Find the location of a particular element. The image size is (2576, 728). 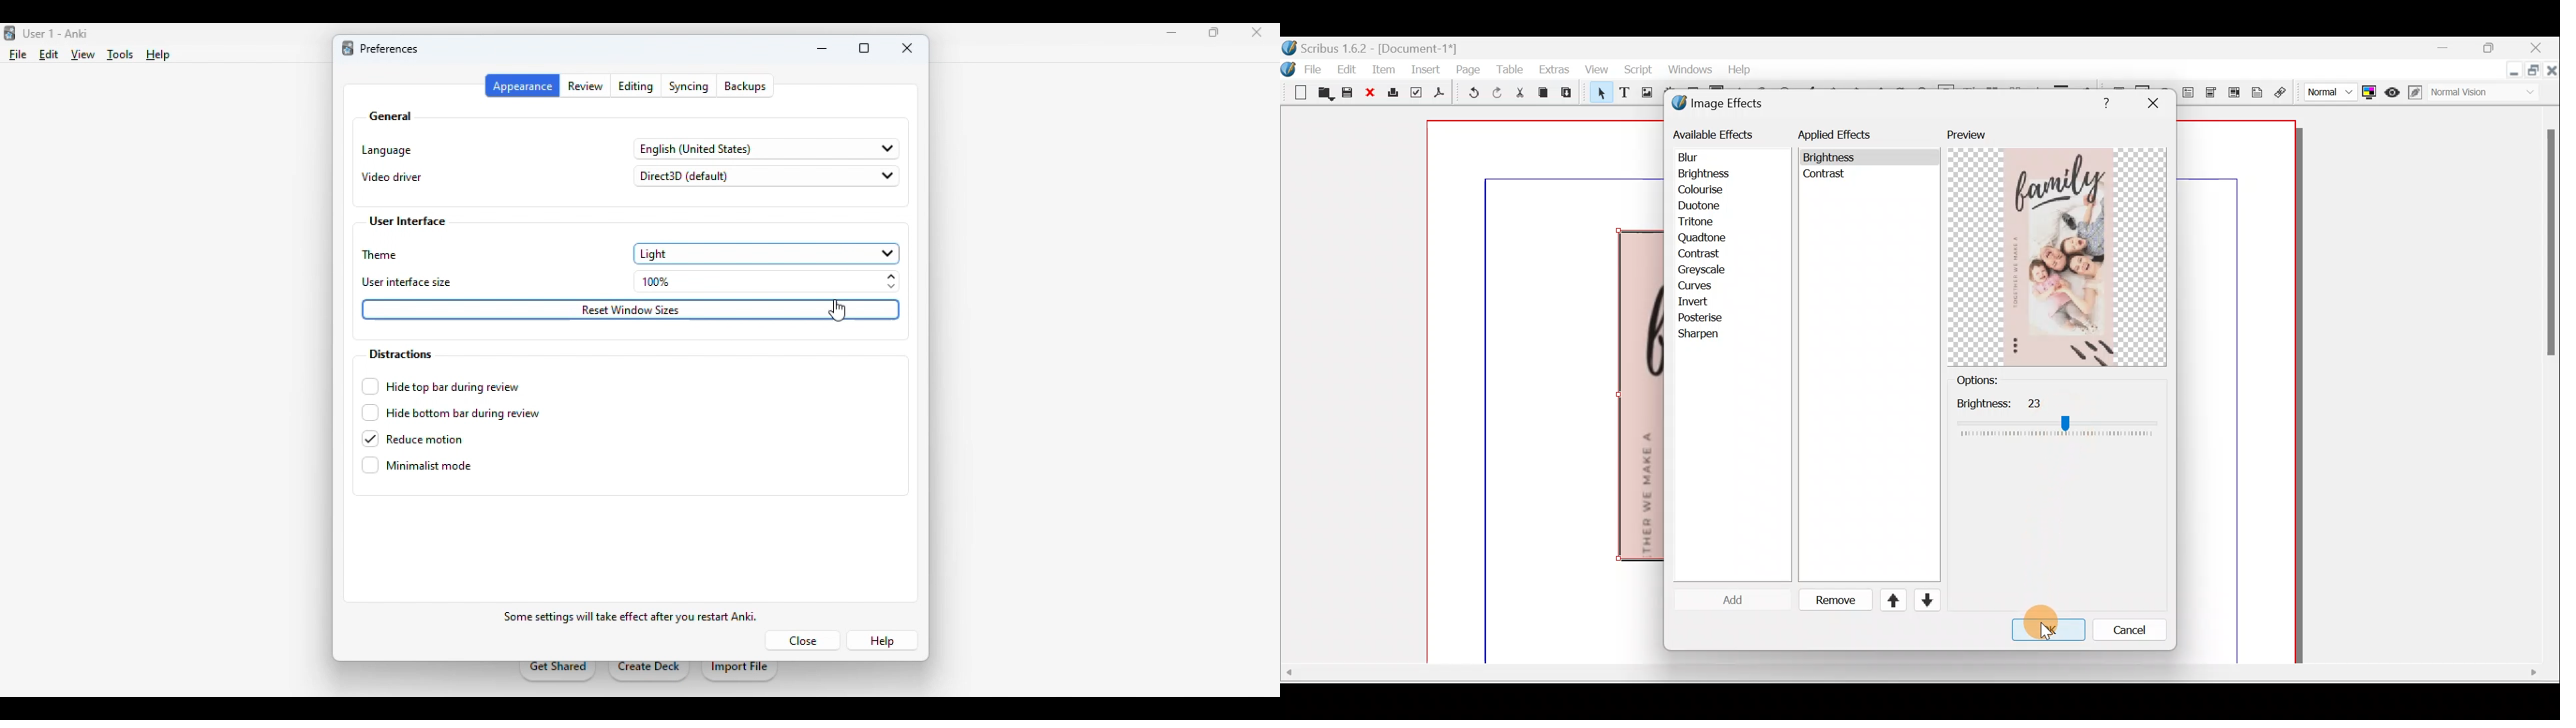

Cut is located at coordinates (1519, 95).